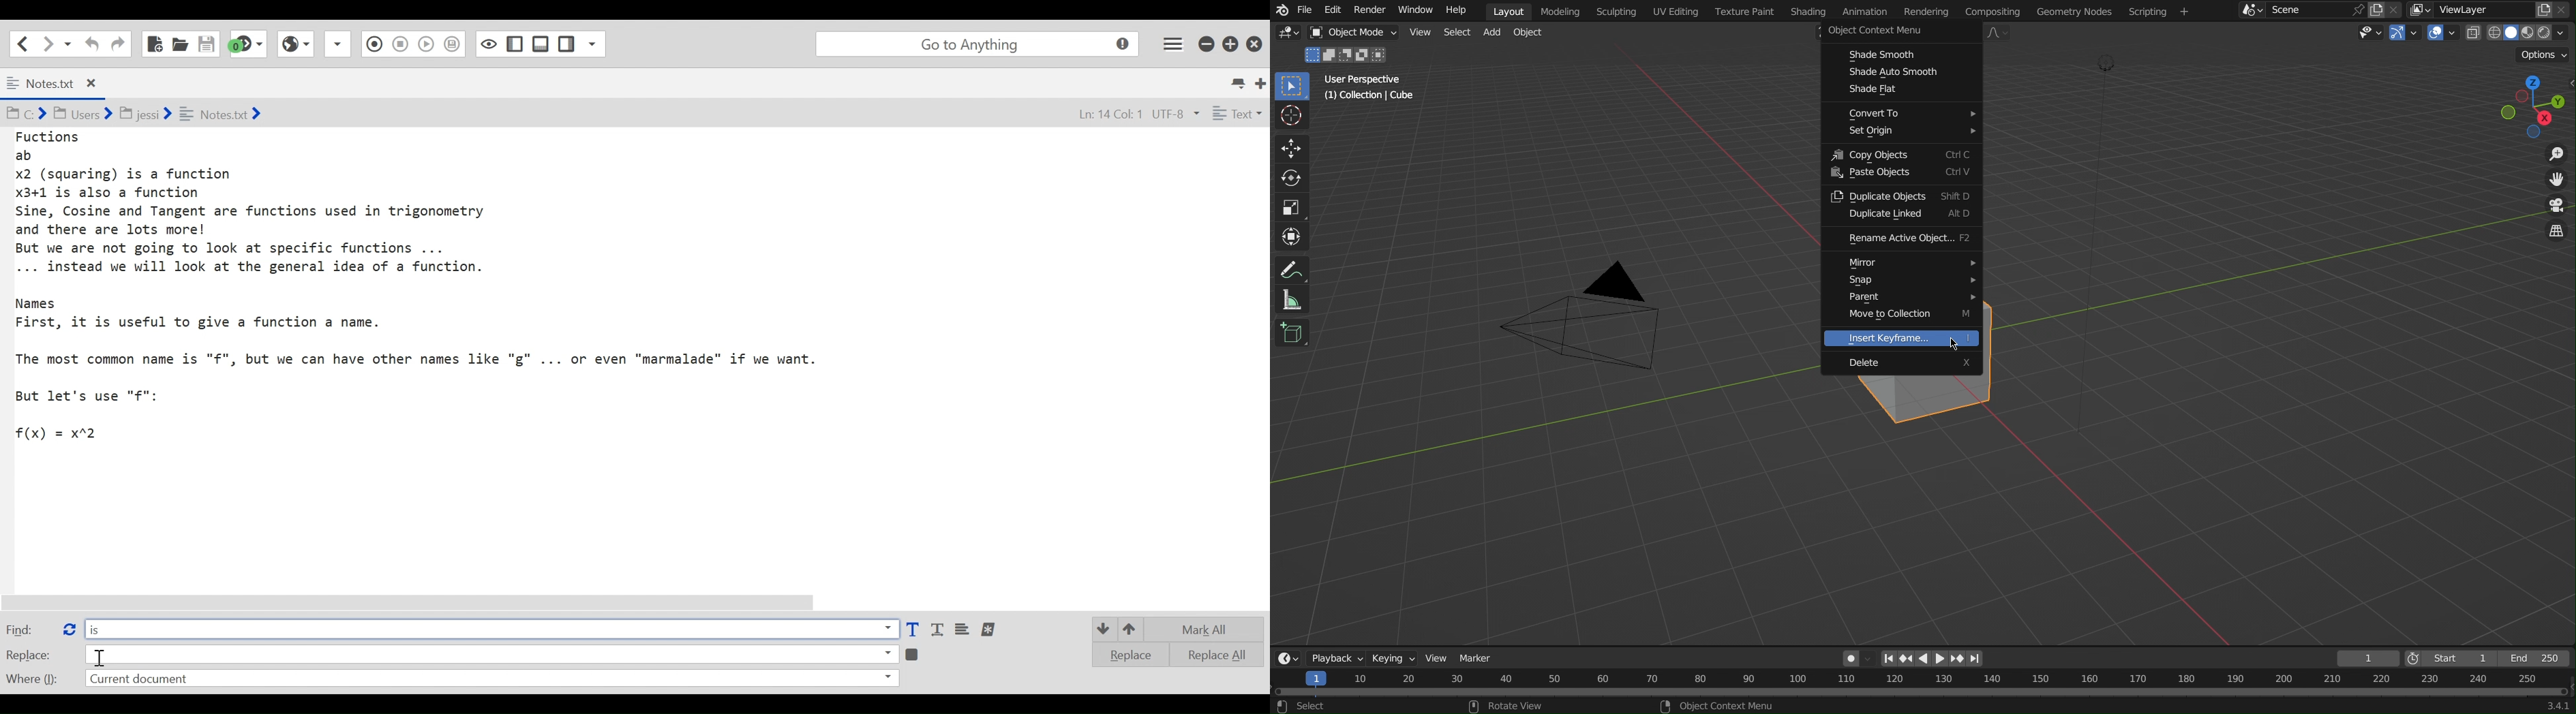 This screenshot has height=728, width=2576. Describe the element at coordinates (1294, 266) in the screenshot. I see `Annotate` at that location.